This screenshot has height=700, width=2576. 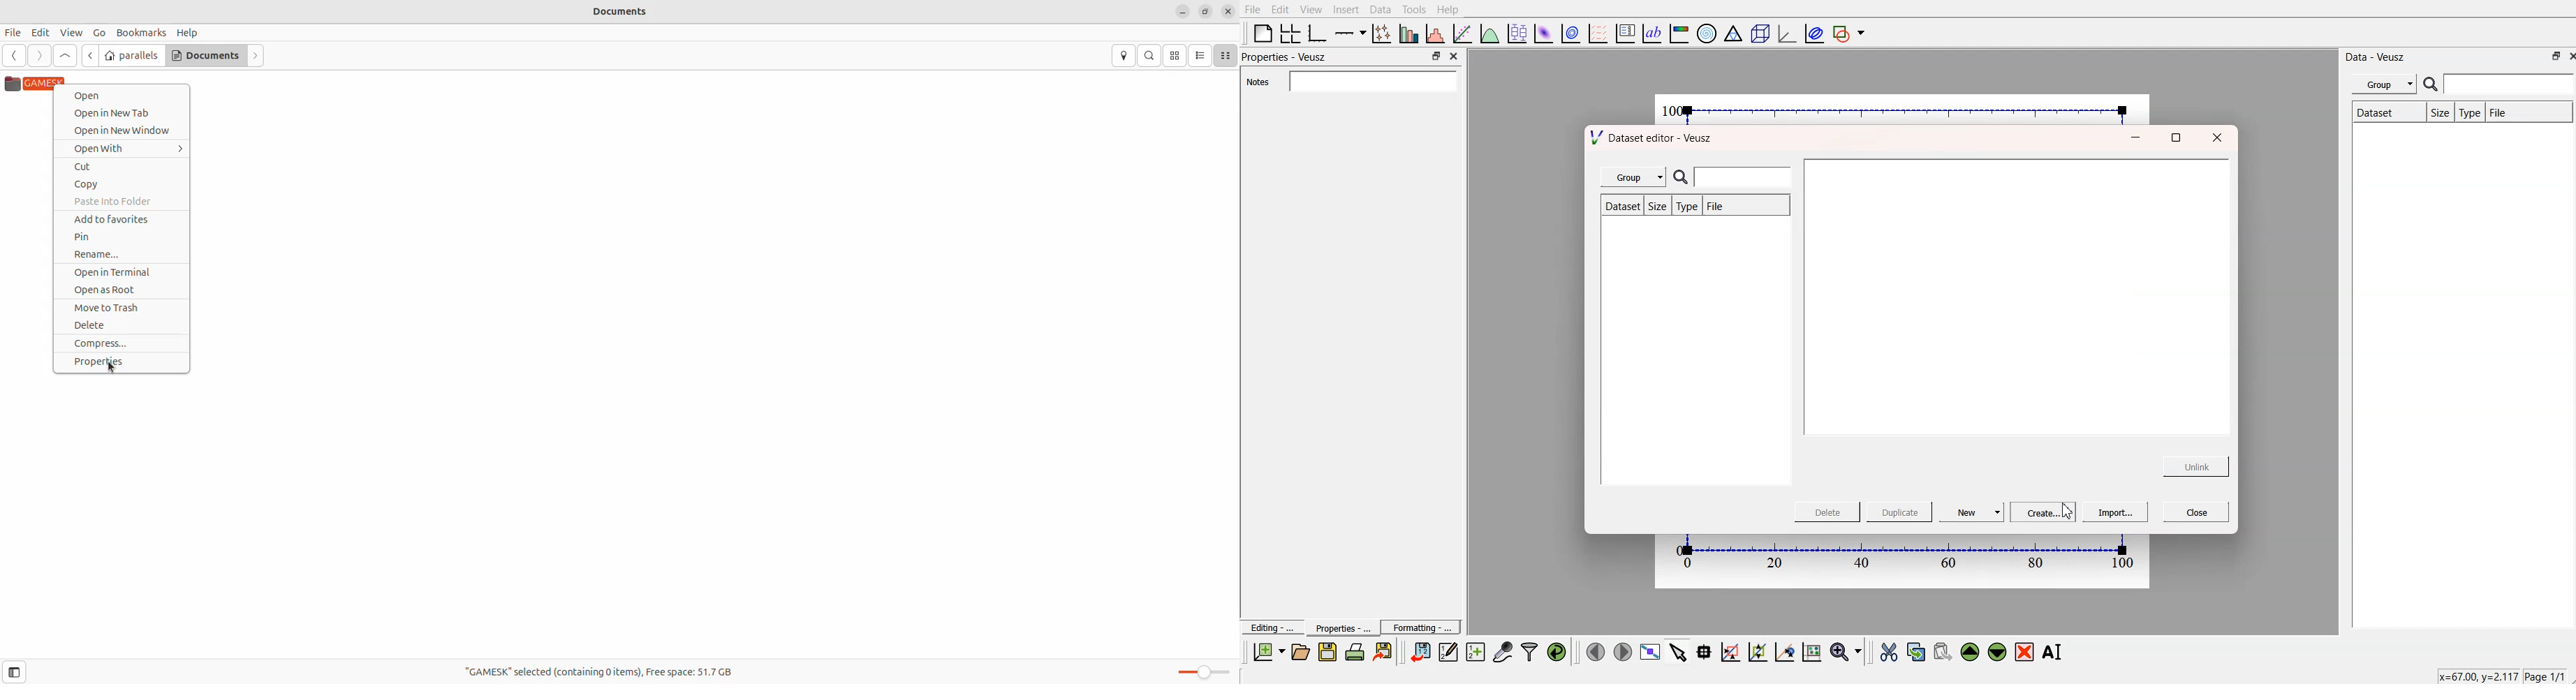 What do you see at coordinates (2024, 651) in the screenshot?
I see `remove widget` at bounding box center [2024, 651].